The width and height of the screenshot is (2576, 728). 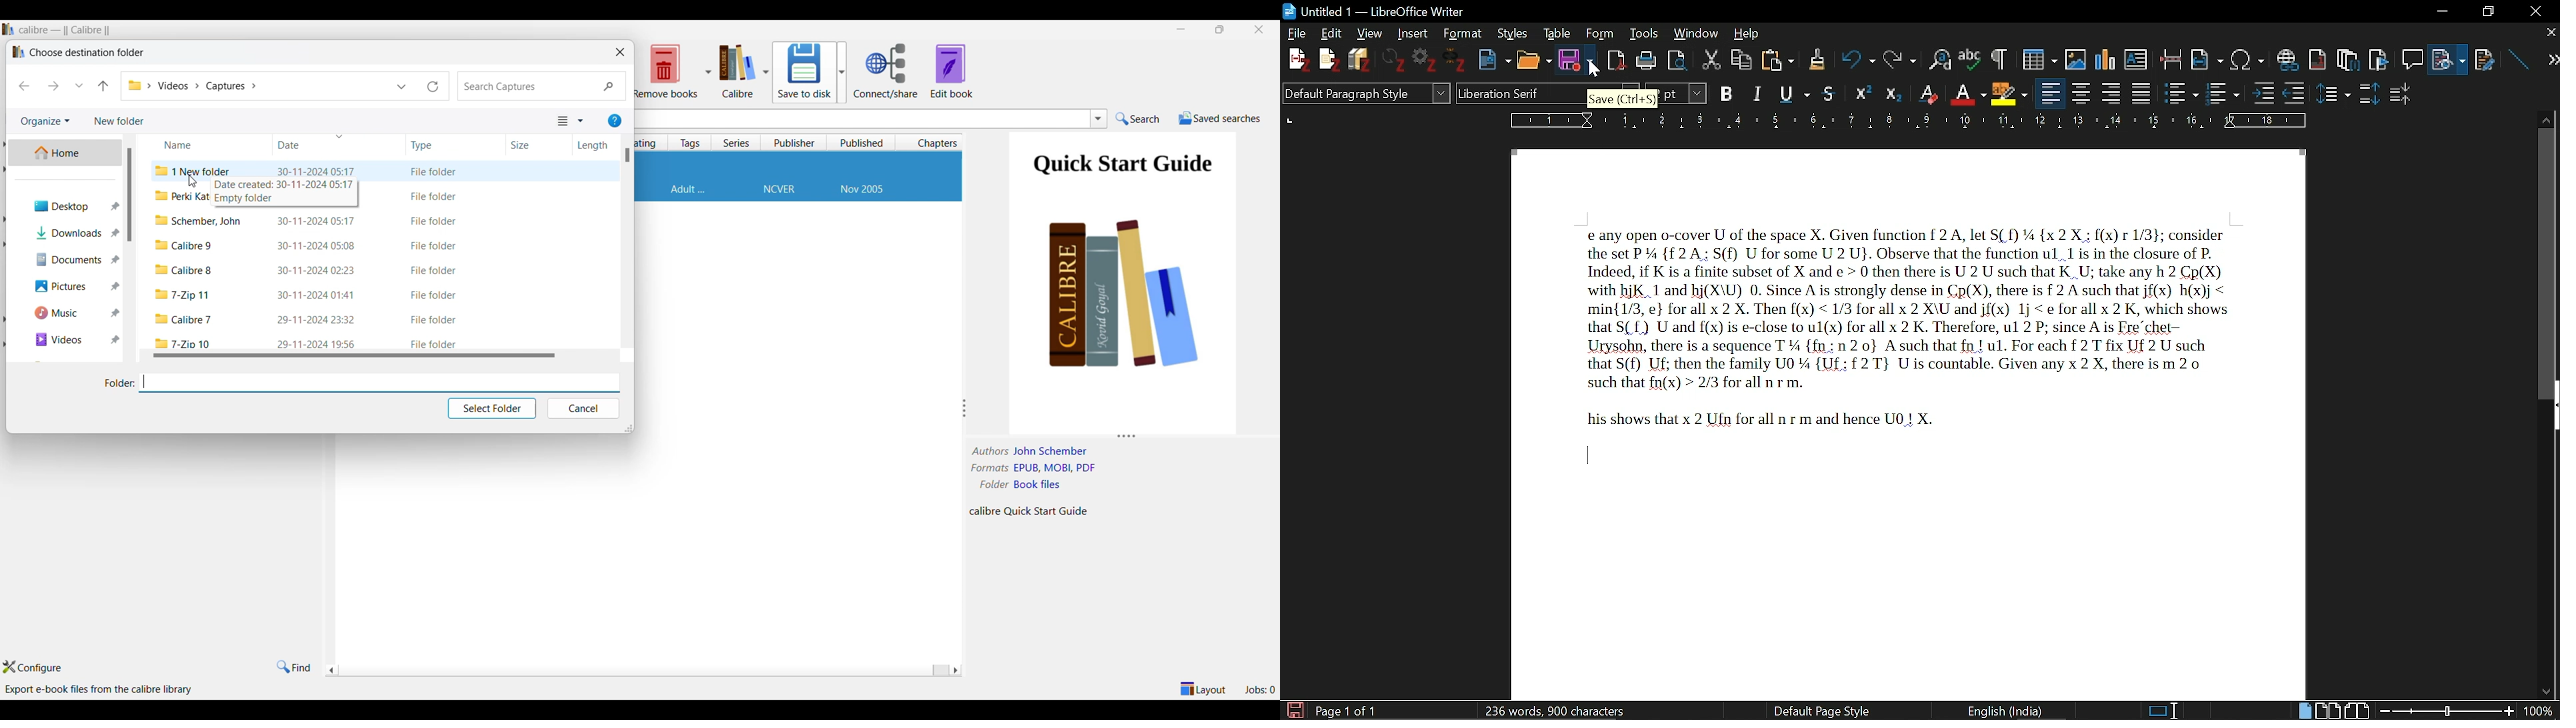 What do you see at coordinates (583, 409) in the screenshot?
I see `Cancel` at bounding box center [583, 409].